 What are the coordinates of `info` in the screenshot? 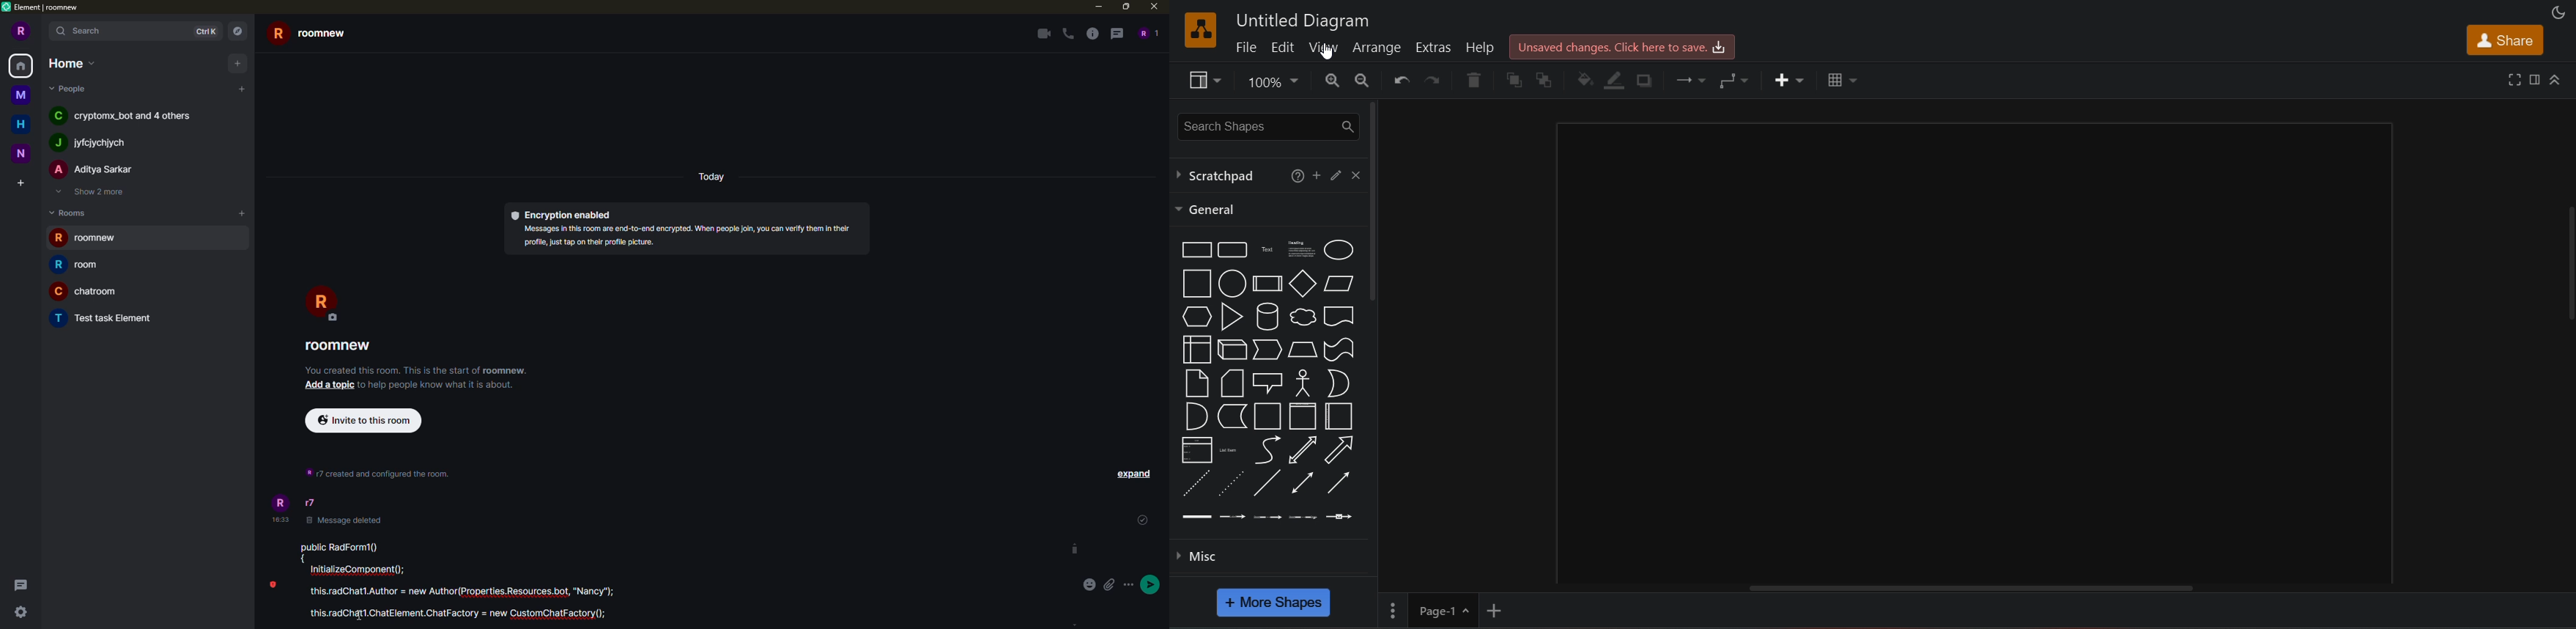 It's located at (1092, 34).